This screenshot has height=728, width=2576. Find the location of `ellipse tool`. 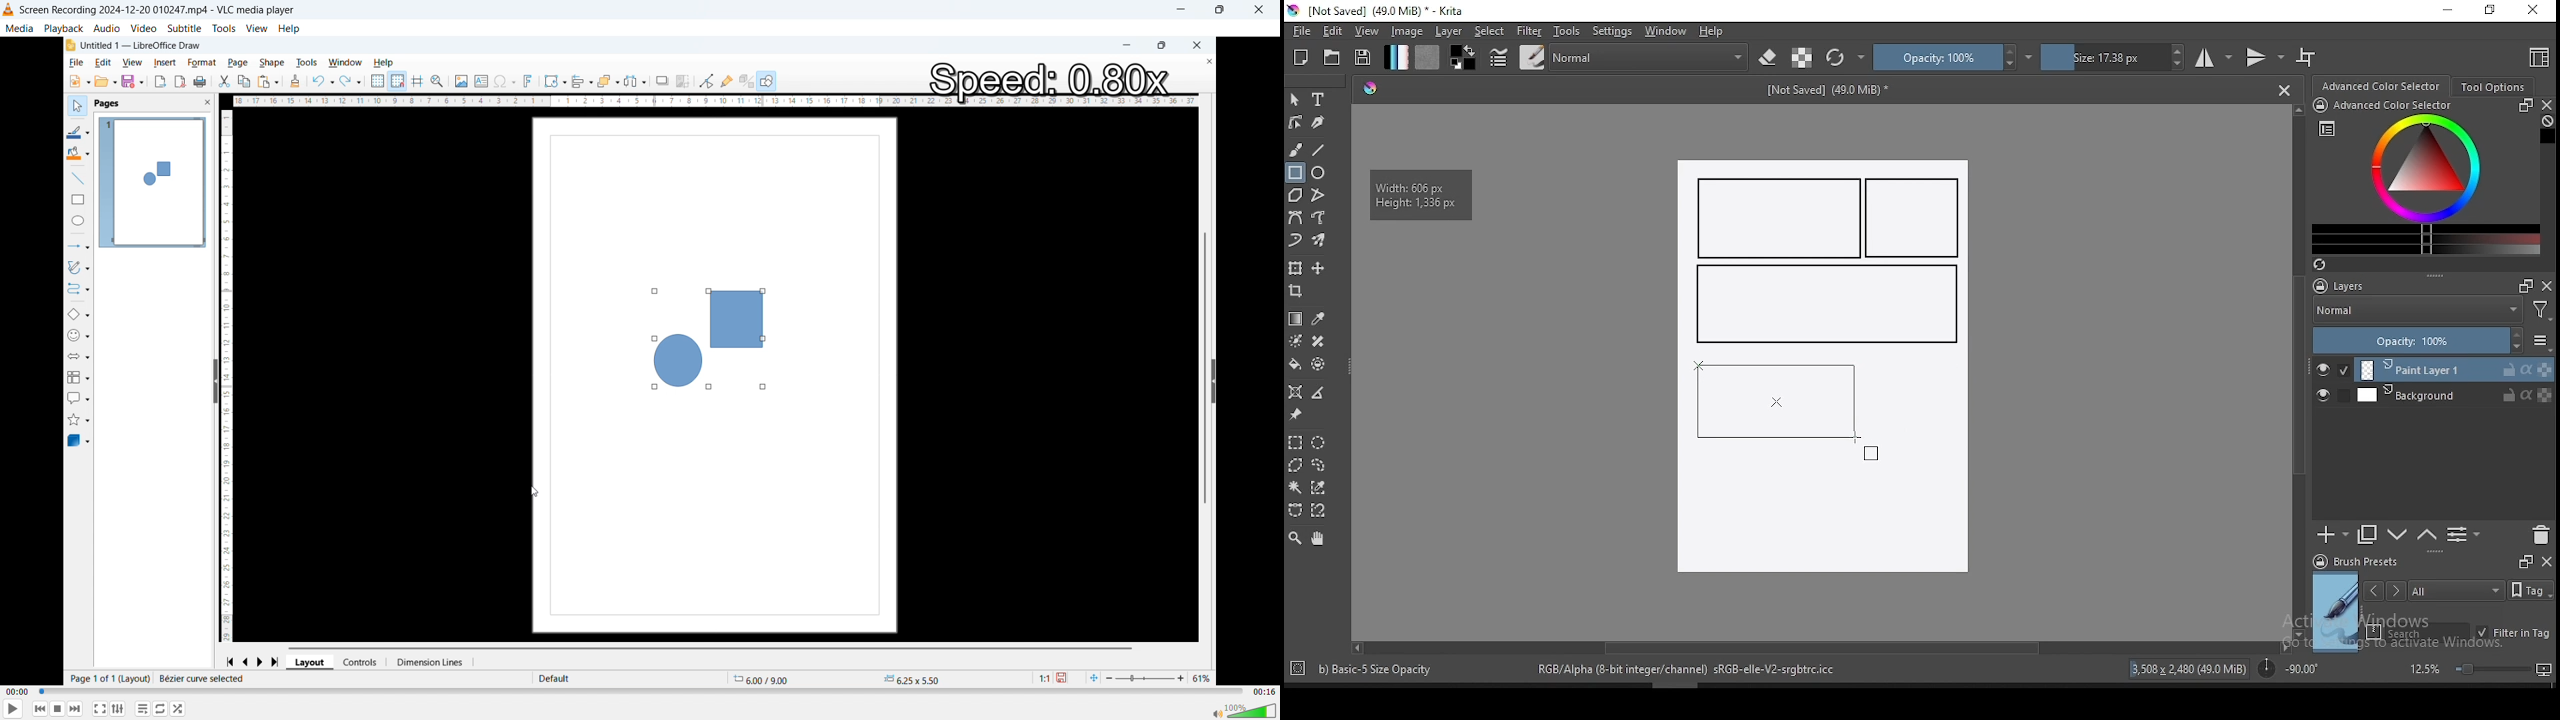

ellipse tool is located at coordinates (1319, 171).